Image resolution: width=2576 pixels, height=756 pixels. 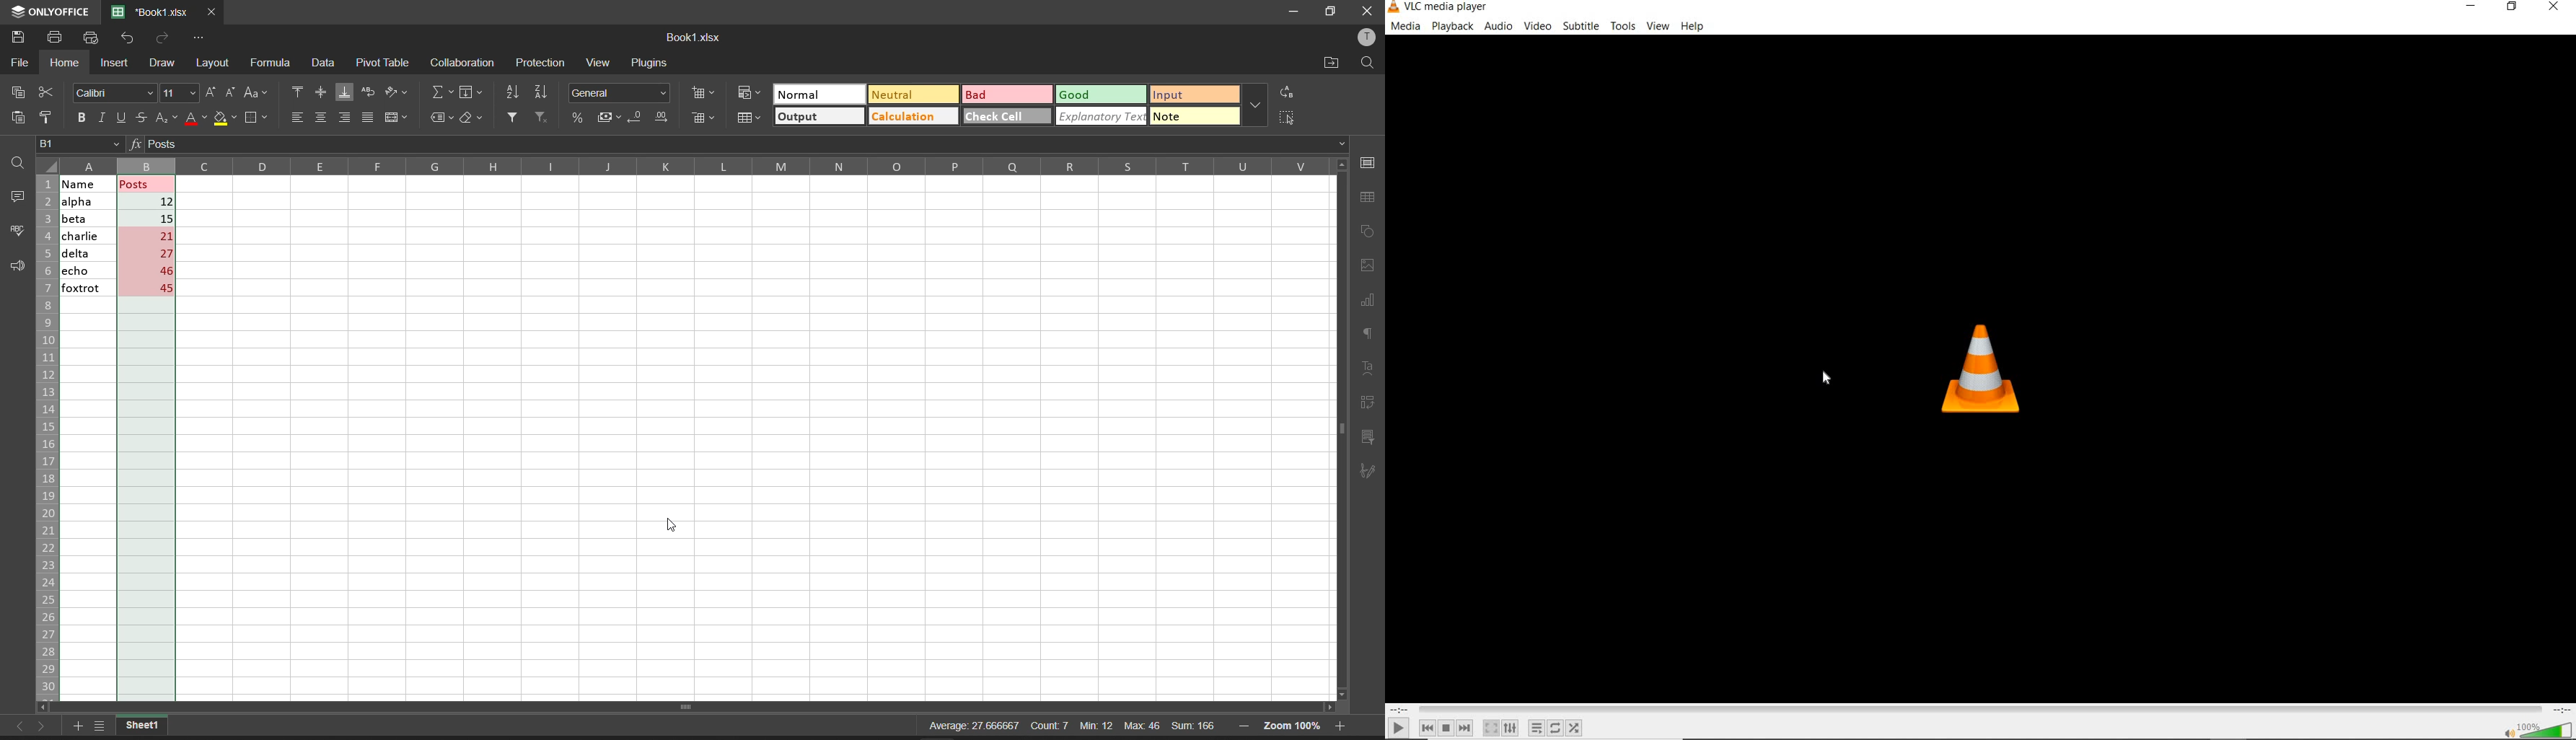 What do you see at coordinates (1371, 367) in the screenshot?
I see `text settings` at bounding box center [1371, 367].